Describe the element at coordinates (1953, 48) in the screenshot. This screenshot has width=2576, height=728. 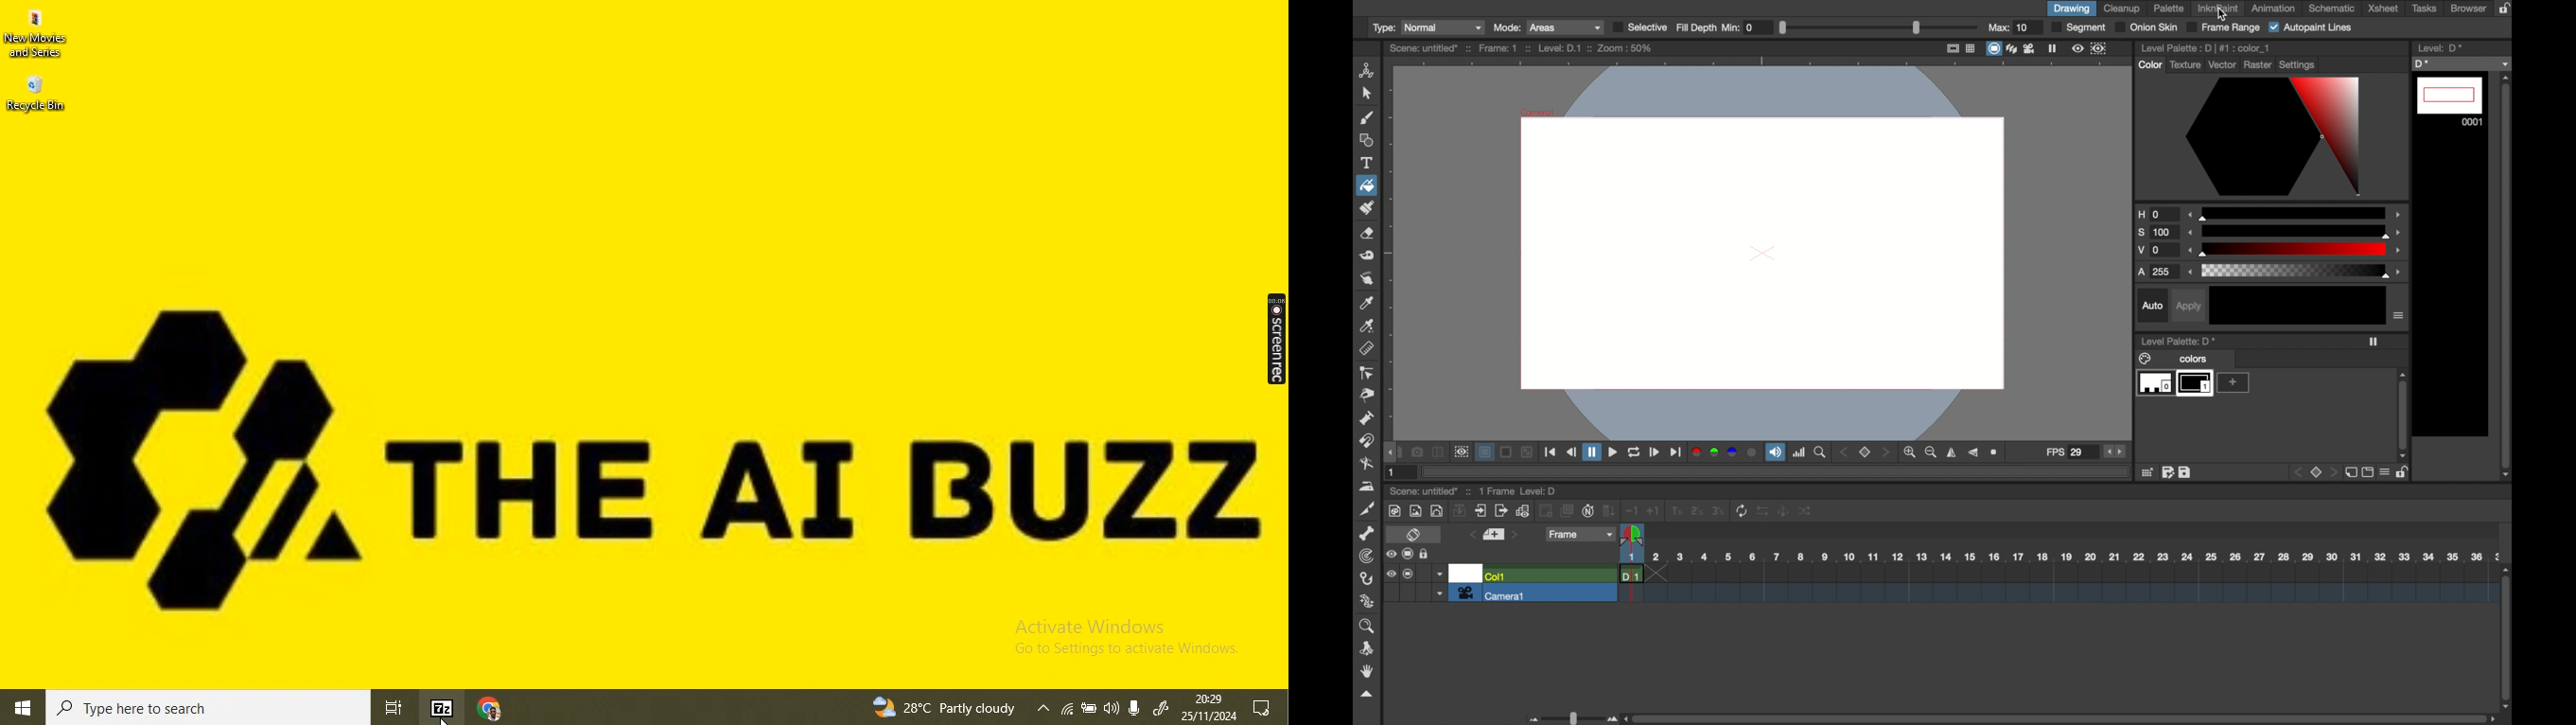
I see `full screen` at that location.